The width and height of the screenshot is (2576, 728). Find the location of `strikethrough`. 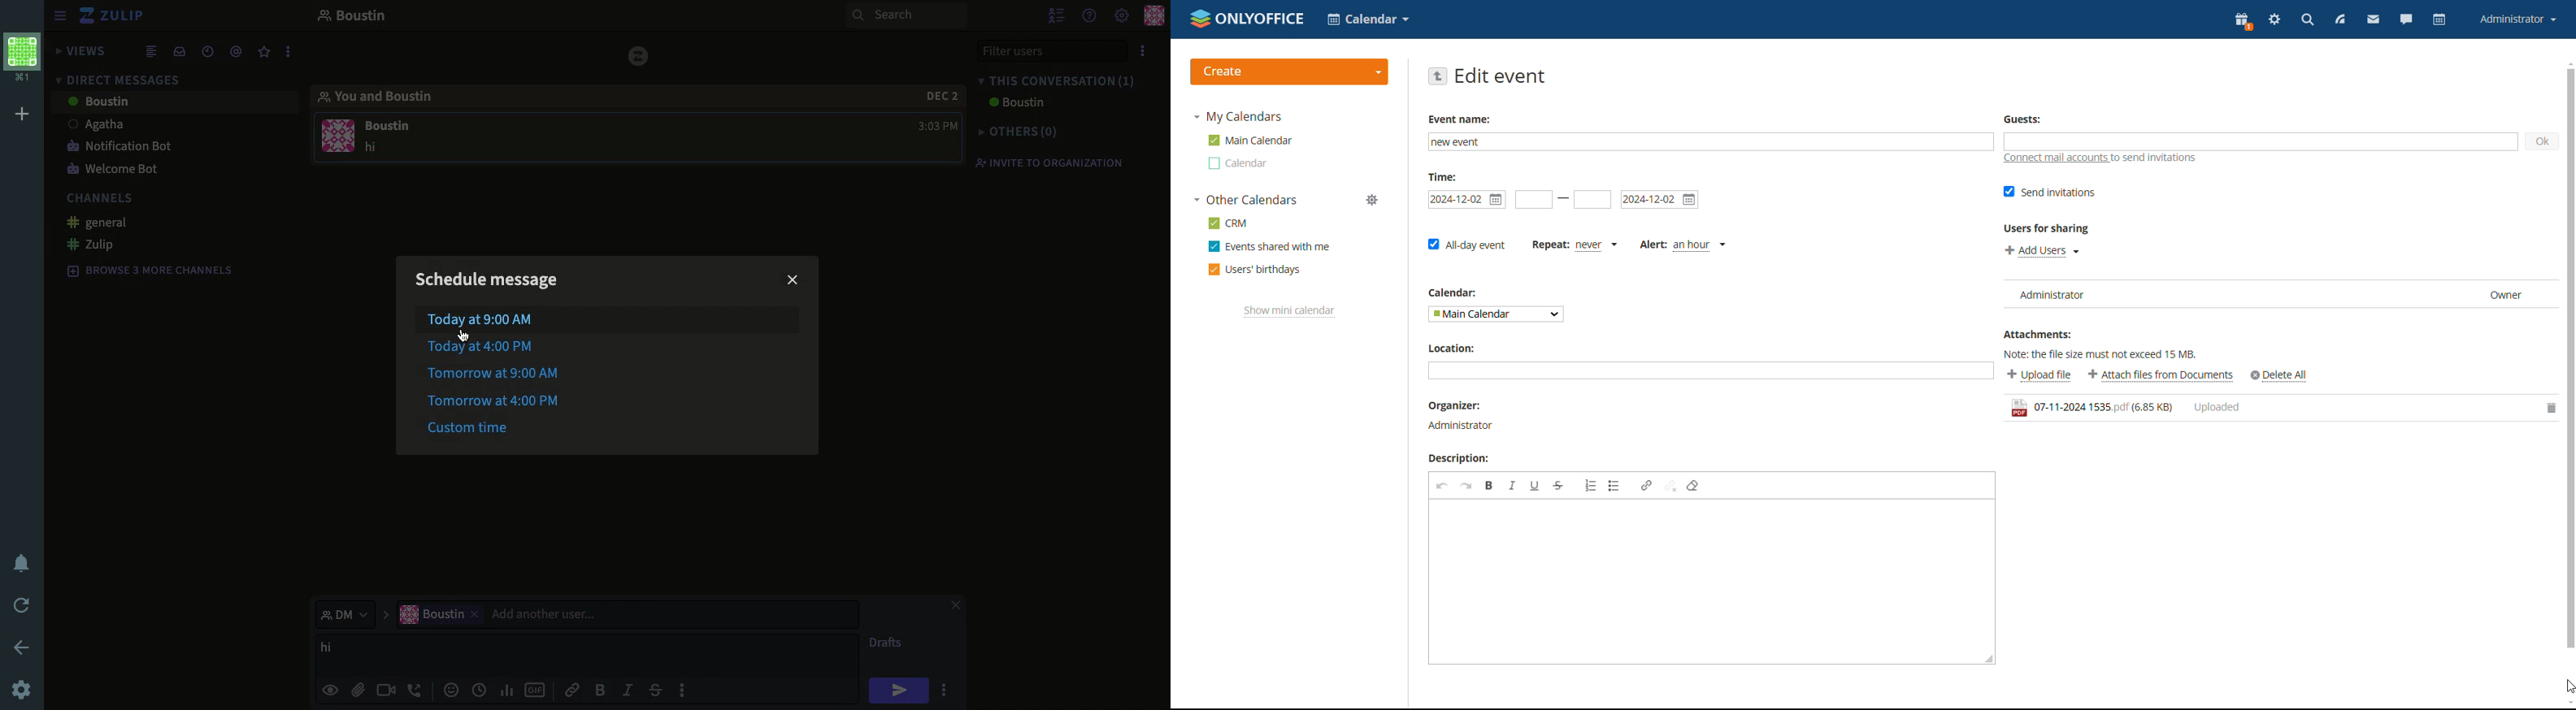

strikethrough is located at coordinates (1558, 486).